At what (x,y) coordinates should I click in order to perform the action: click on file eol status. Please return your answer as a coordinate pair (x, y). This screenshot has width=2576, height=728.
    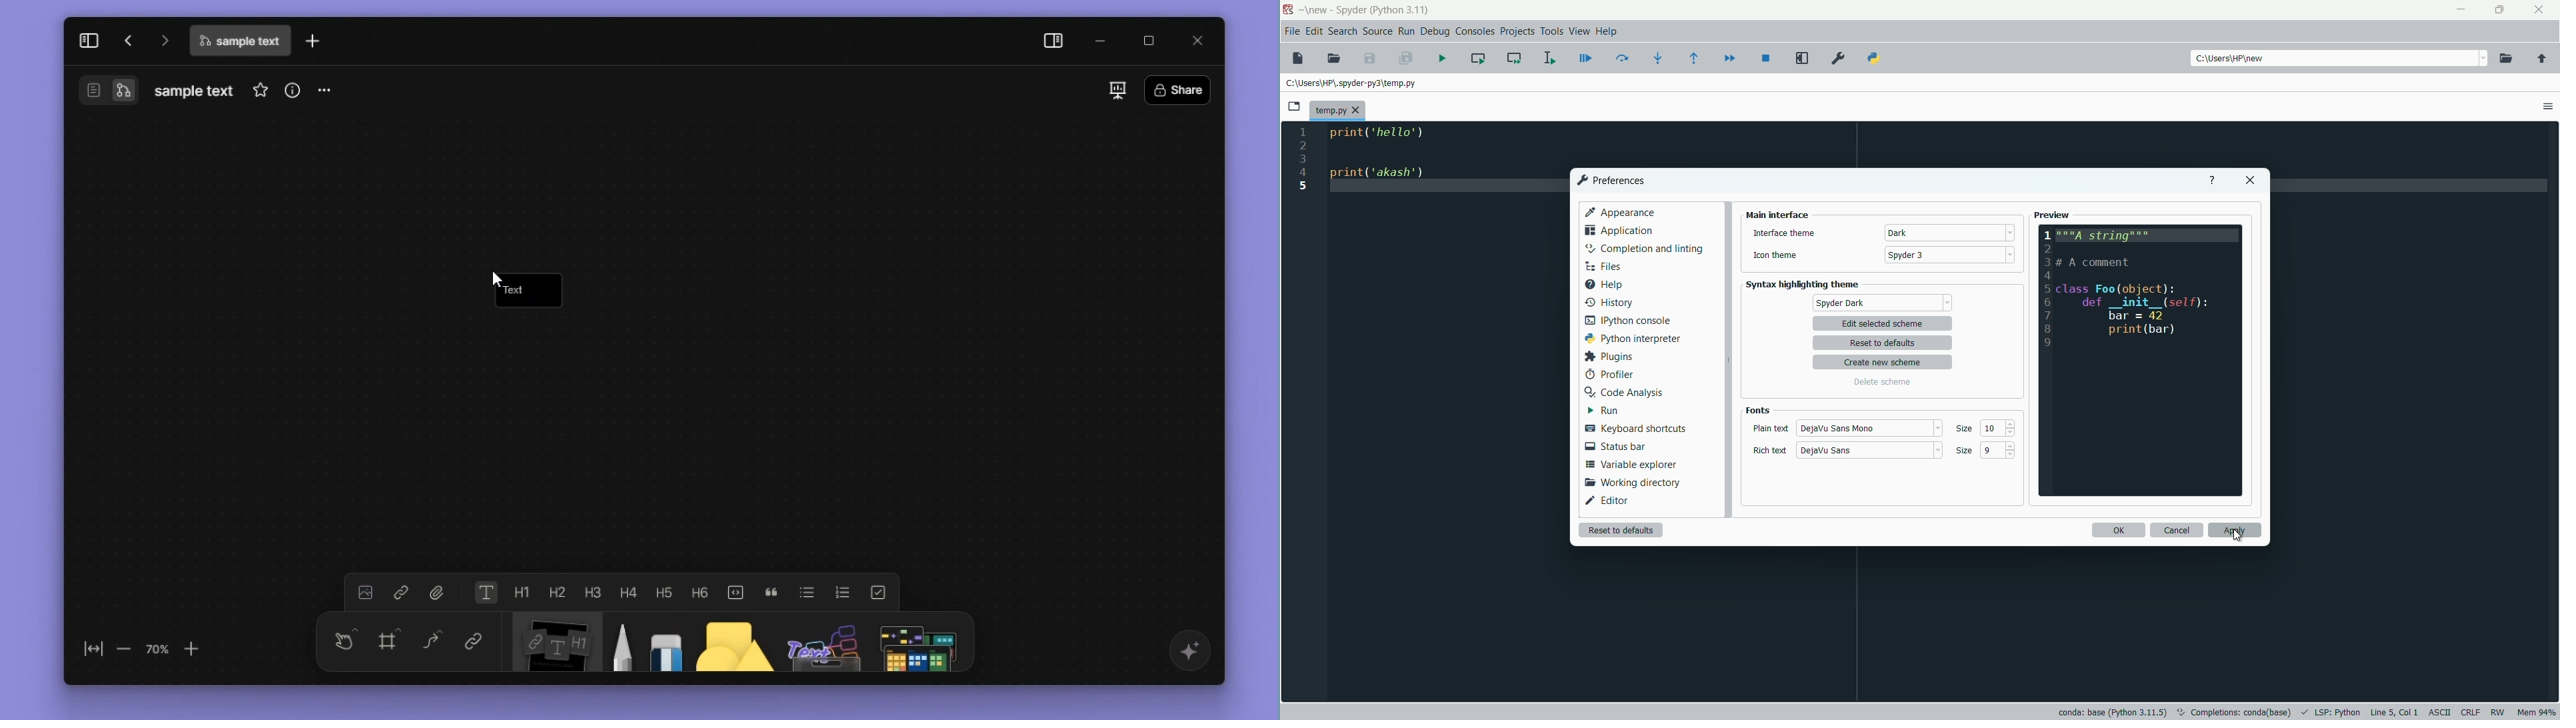
    Looking at the image, I should click on (2469, 713).